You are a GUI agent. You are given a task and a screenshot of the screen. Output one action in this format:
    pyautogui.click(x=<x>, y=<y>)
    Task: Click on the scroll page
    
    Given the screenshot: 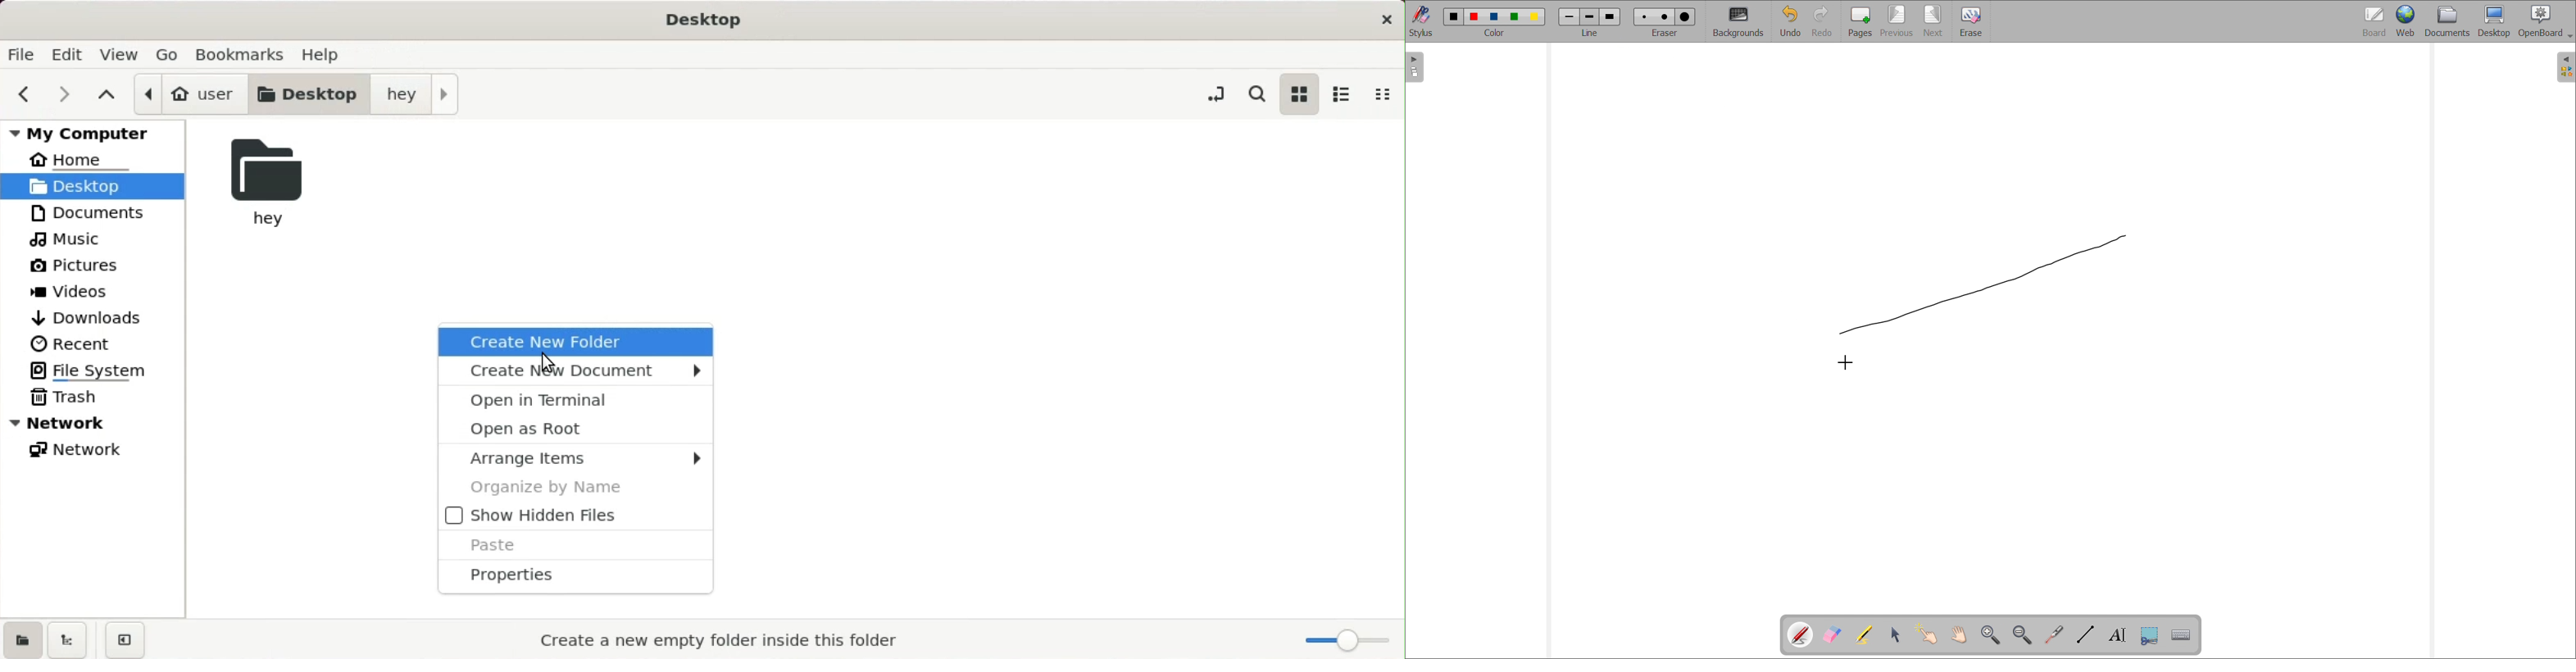 What is the action you would take?
    pyautogui.click(x=1959, y=634)
    